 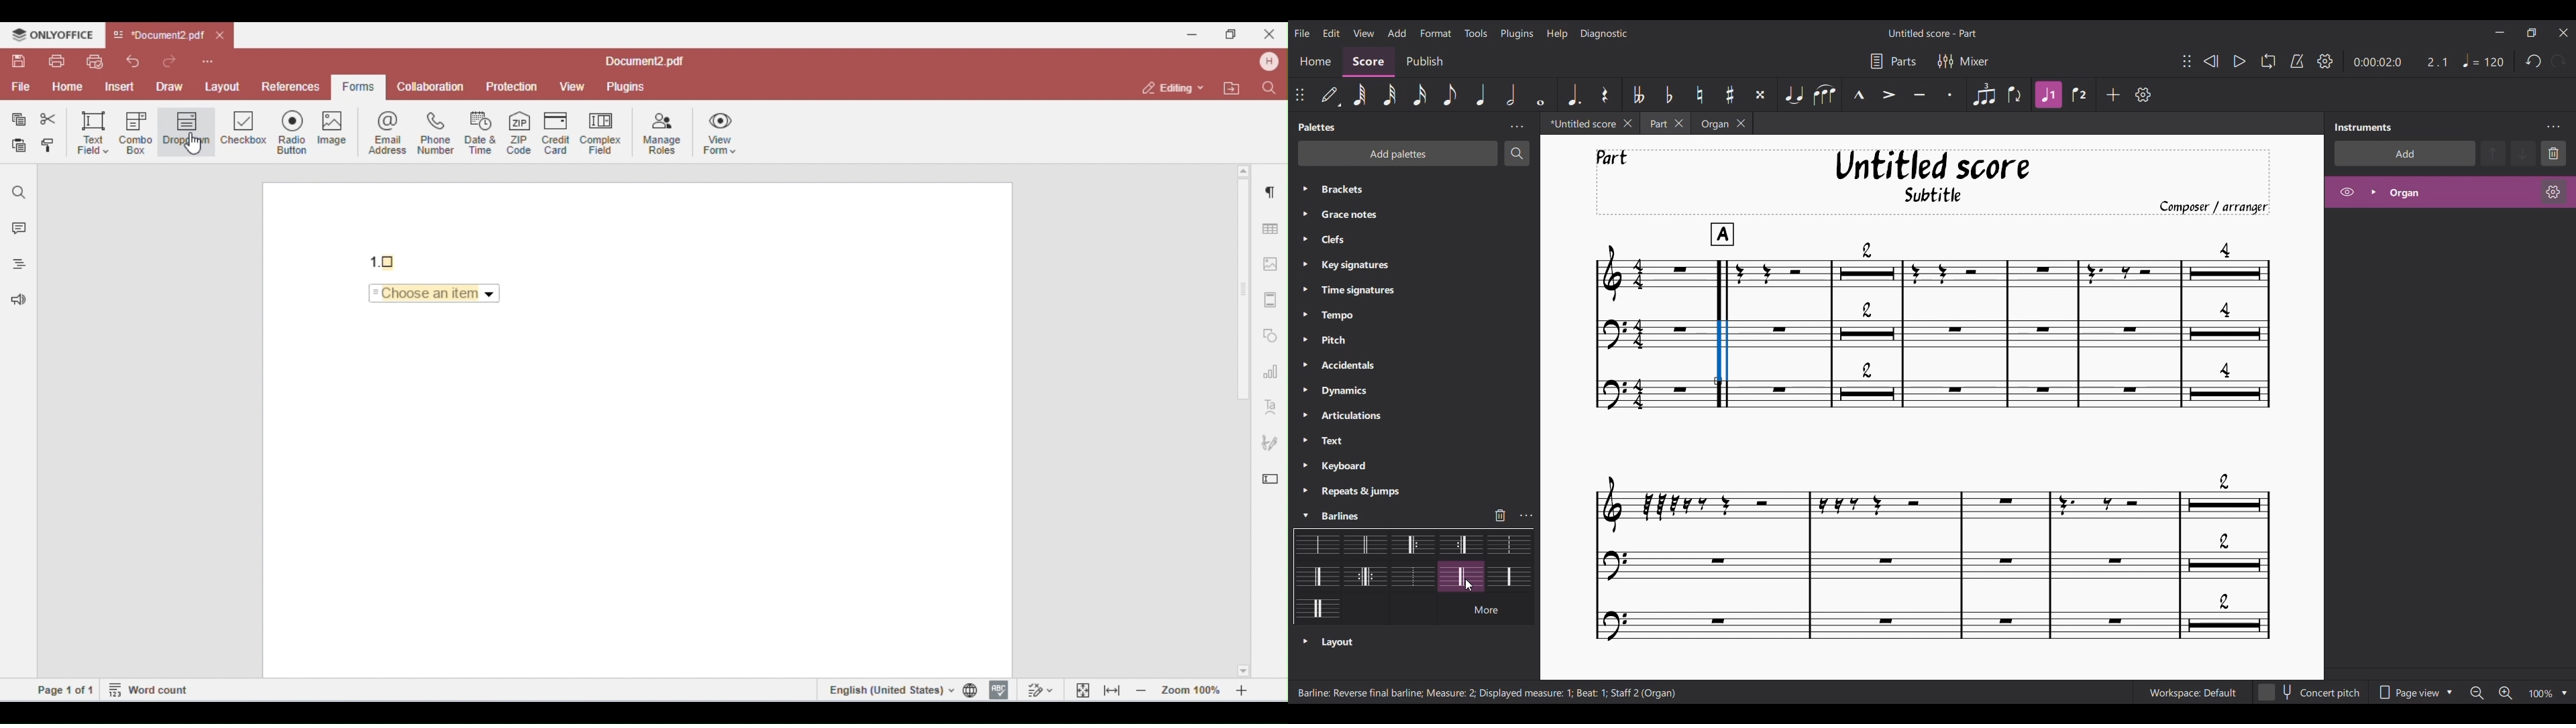 I want to click on Playback settings, so click(x=2325, y=60).